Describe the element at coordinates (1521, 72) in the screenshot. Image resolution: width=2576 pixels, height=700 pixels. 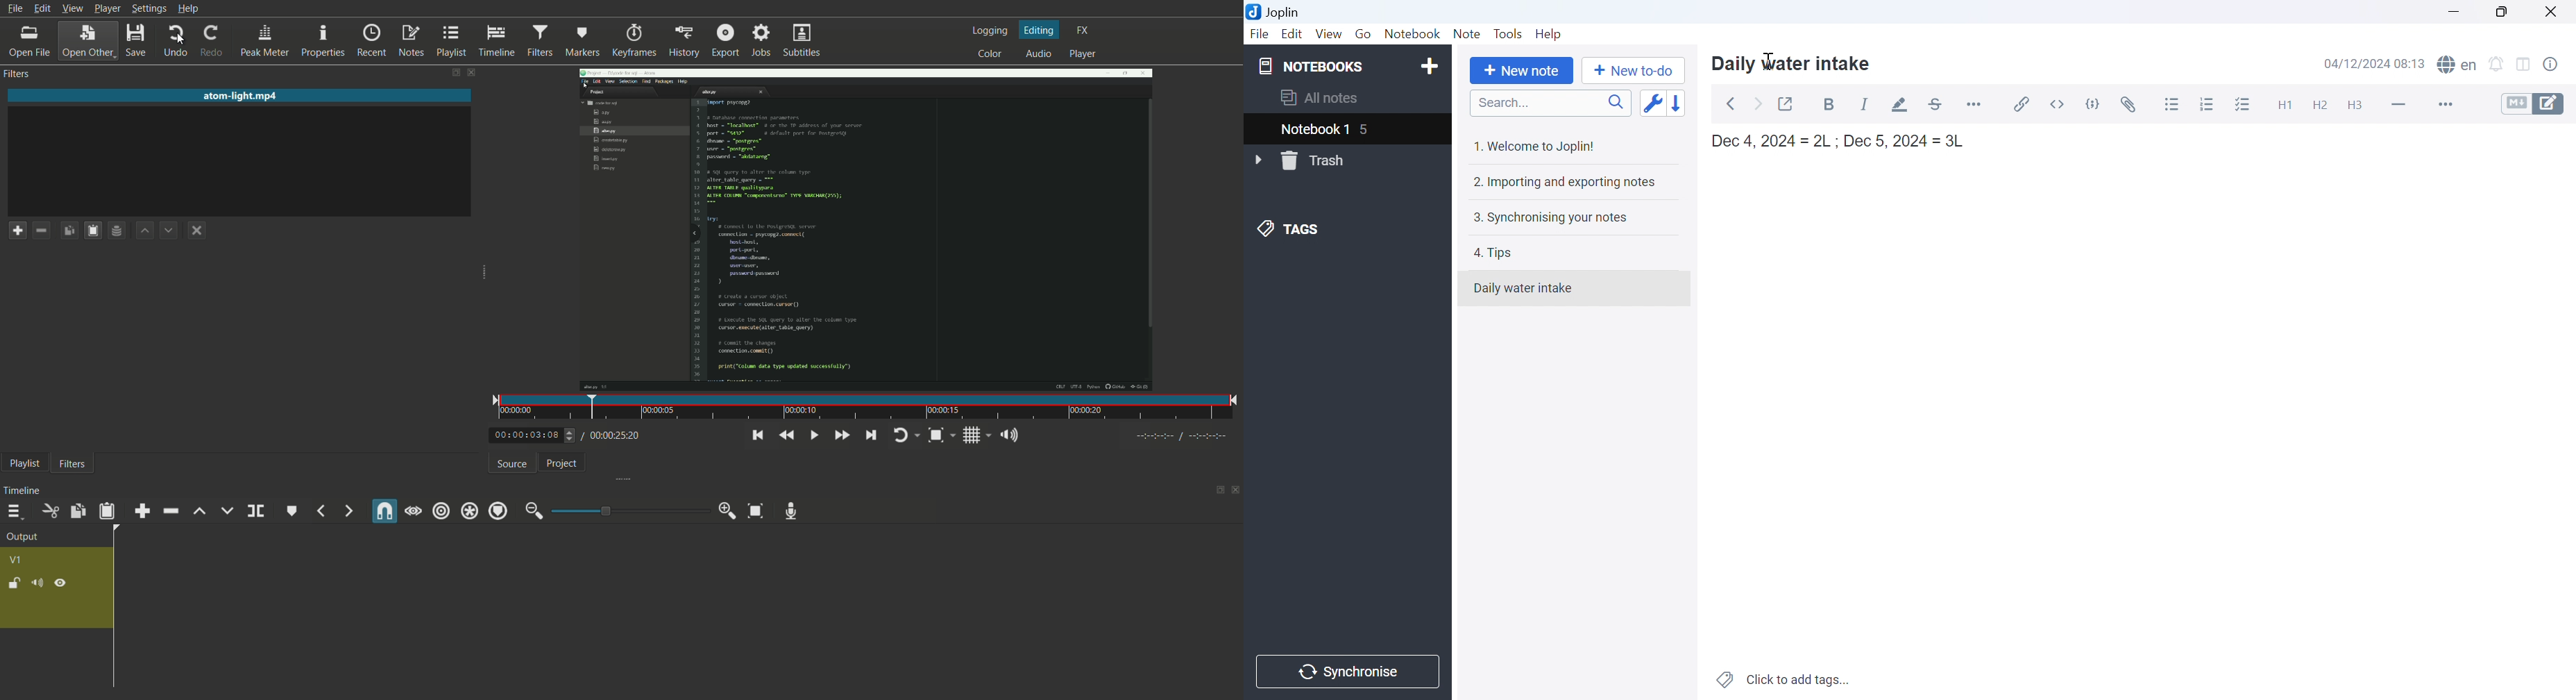
I see `New note` at that location.